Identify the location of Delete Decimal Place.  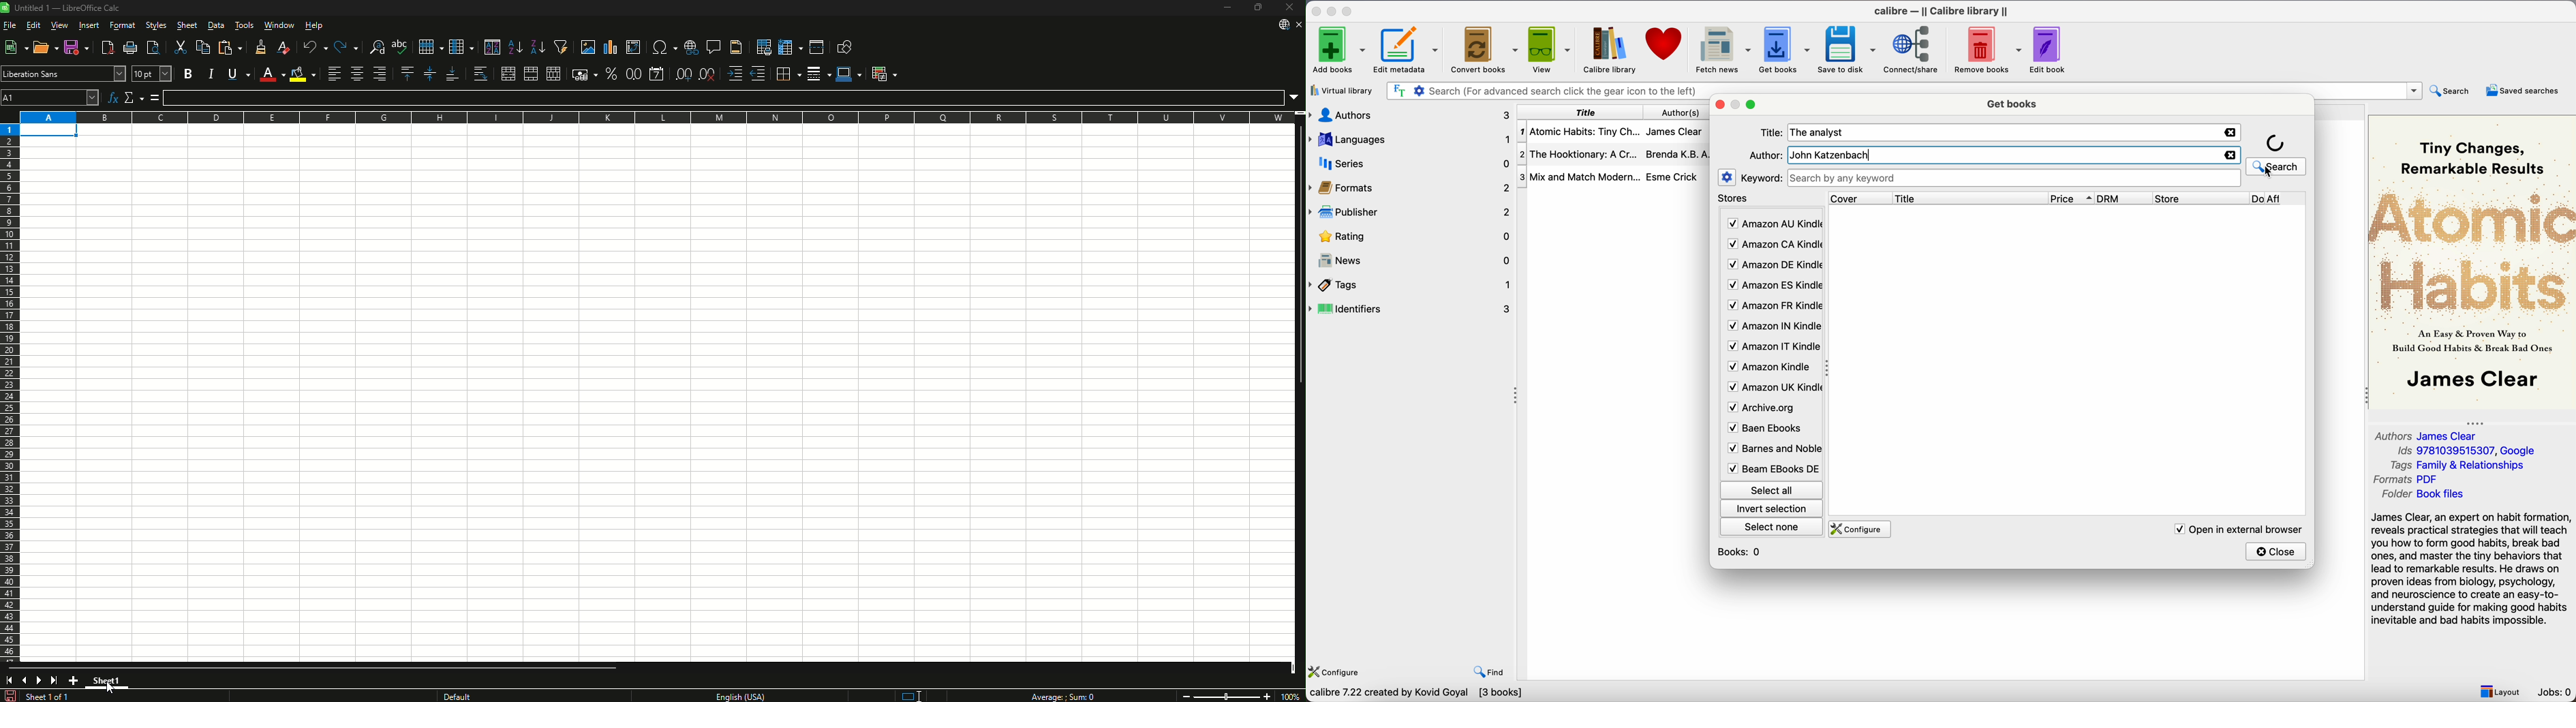
(707, 74).